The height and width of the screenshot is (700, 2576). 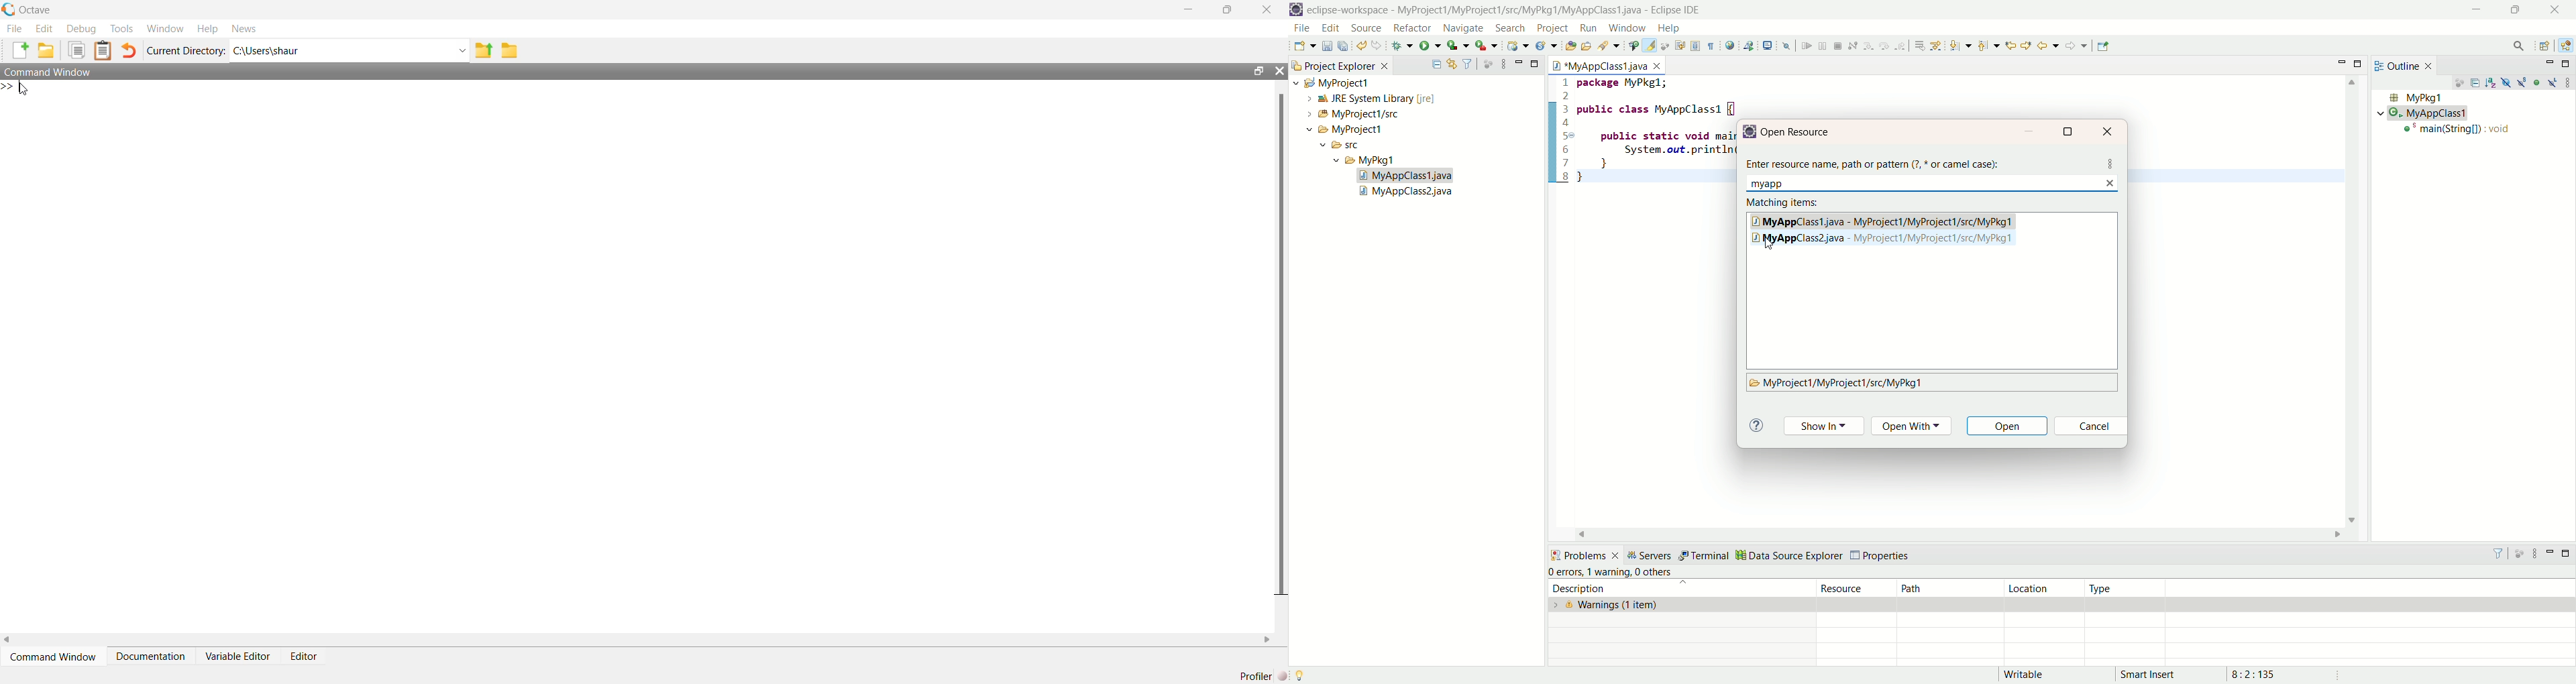 What do you see at coordinates (38, 10) in the screenshot?
I see `octave` at bounding box center [38, 10].